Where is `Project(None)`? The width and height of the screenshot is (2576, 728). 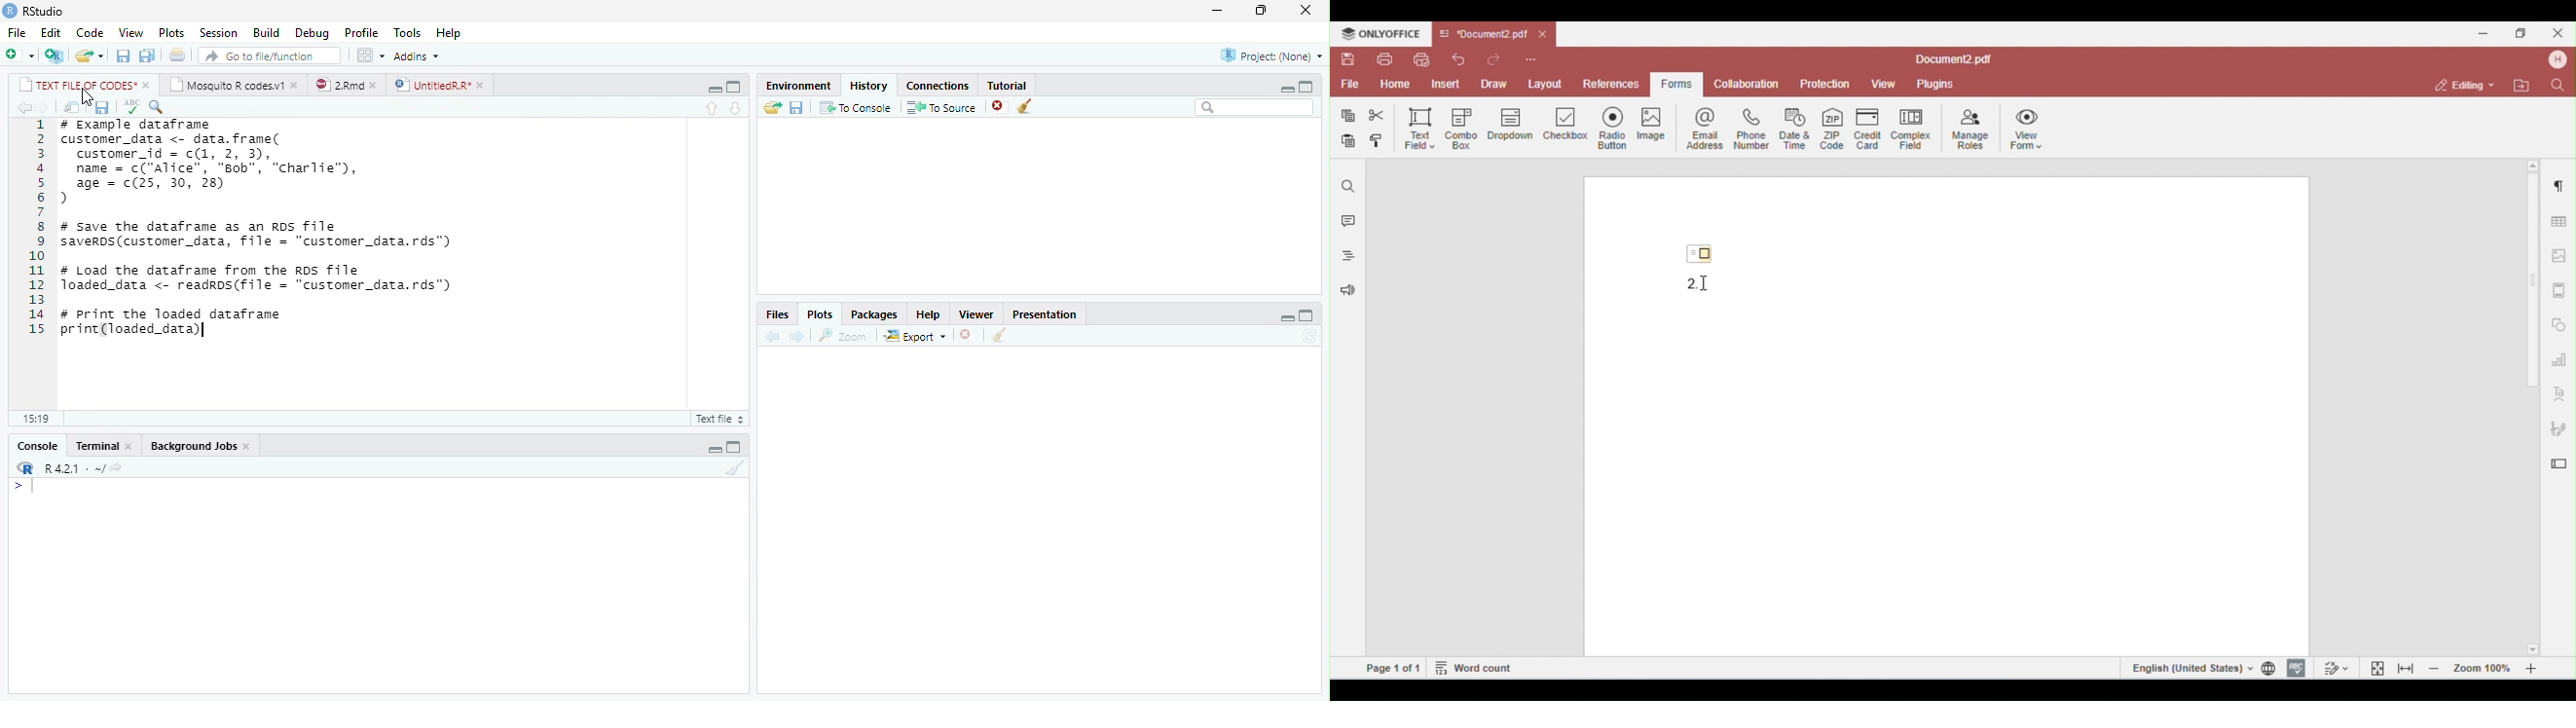 Project(None) is located at coordinates (1272, 55).